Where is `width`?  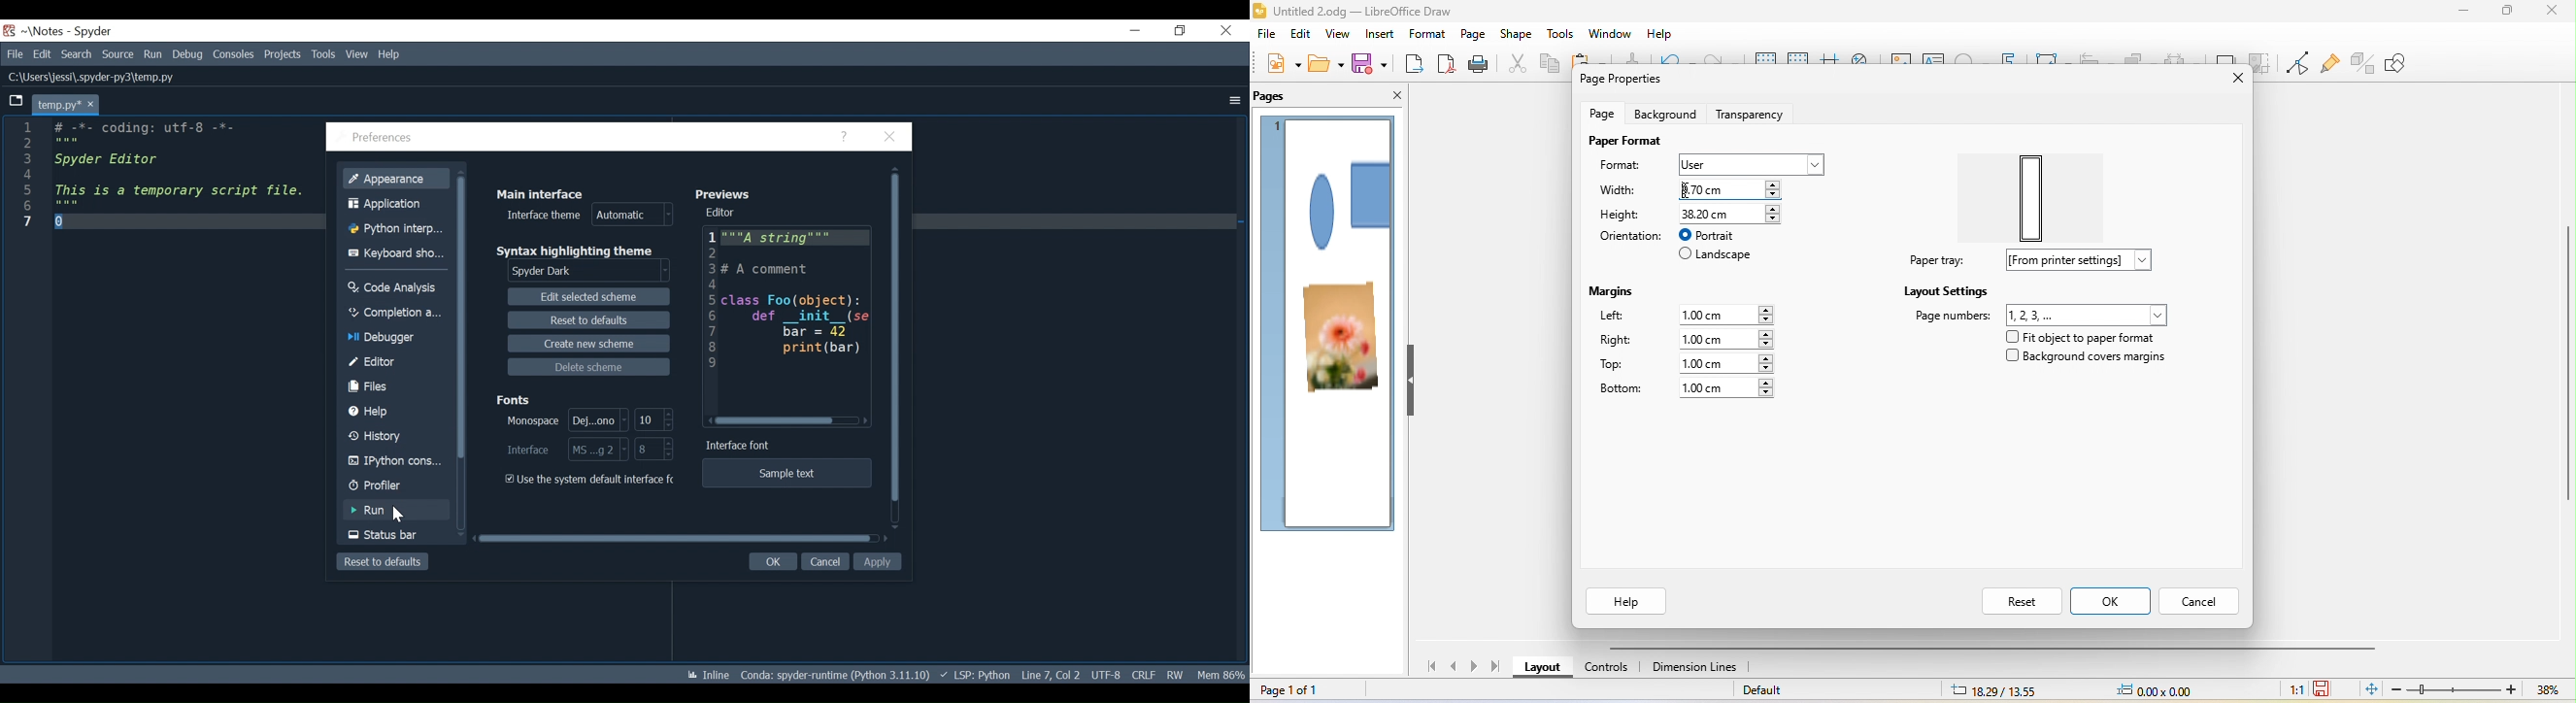 width is located at coordinates (1624, 190).